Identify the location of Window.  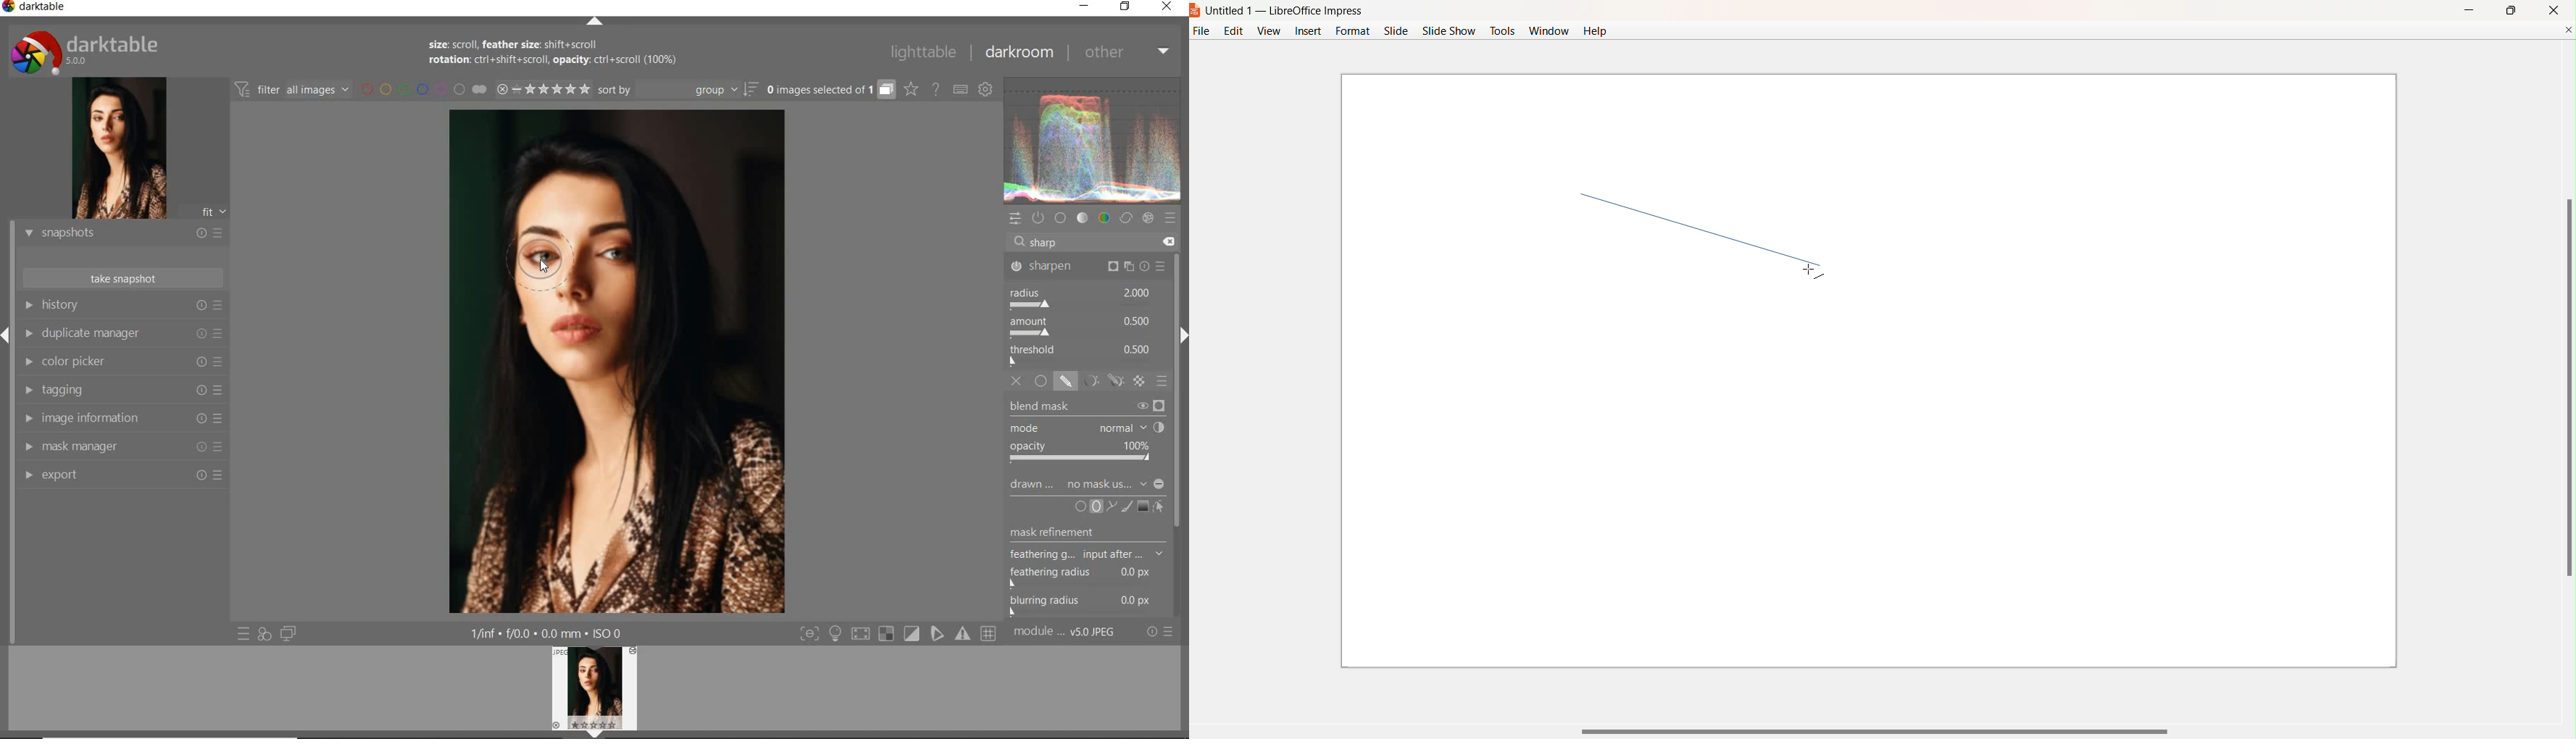
(1548, 33).